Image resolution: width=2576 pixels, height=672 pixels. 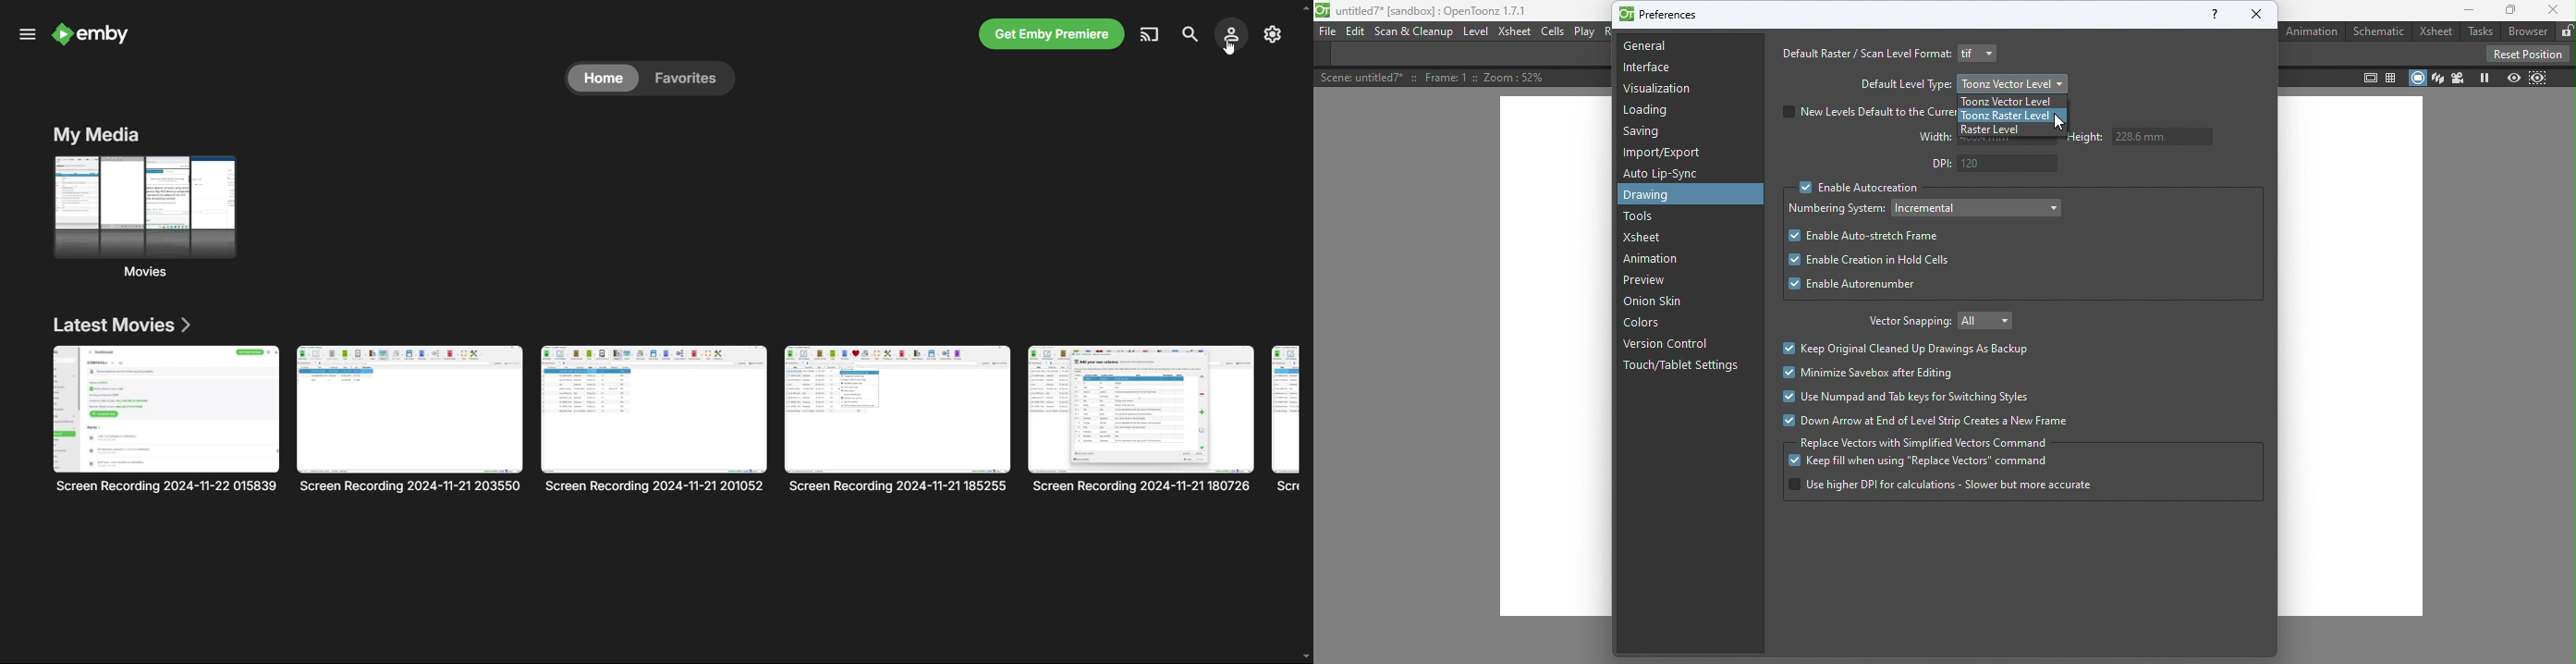 What do you see at coordinates (1649, 325) in the screenshot?
I see `Colors` at bounding box center [1649, 325].